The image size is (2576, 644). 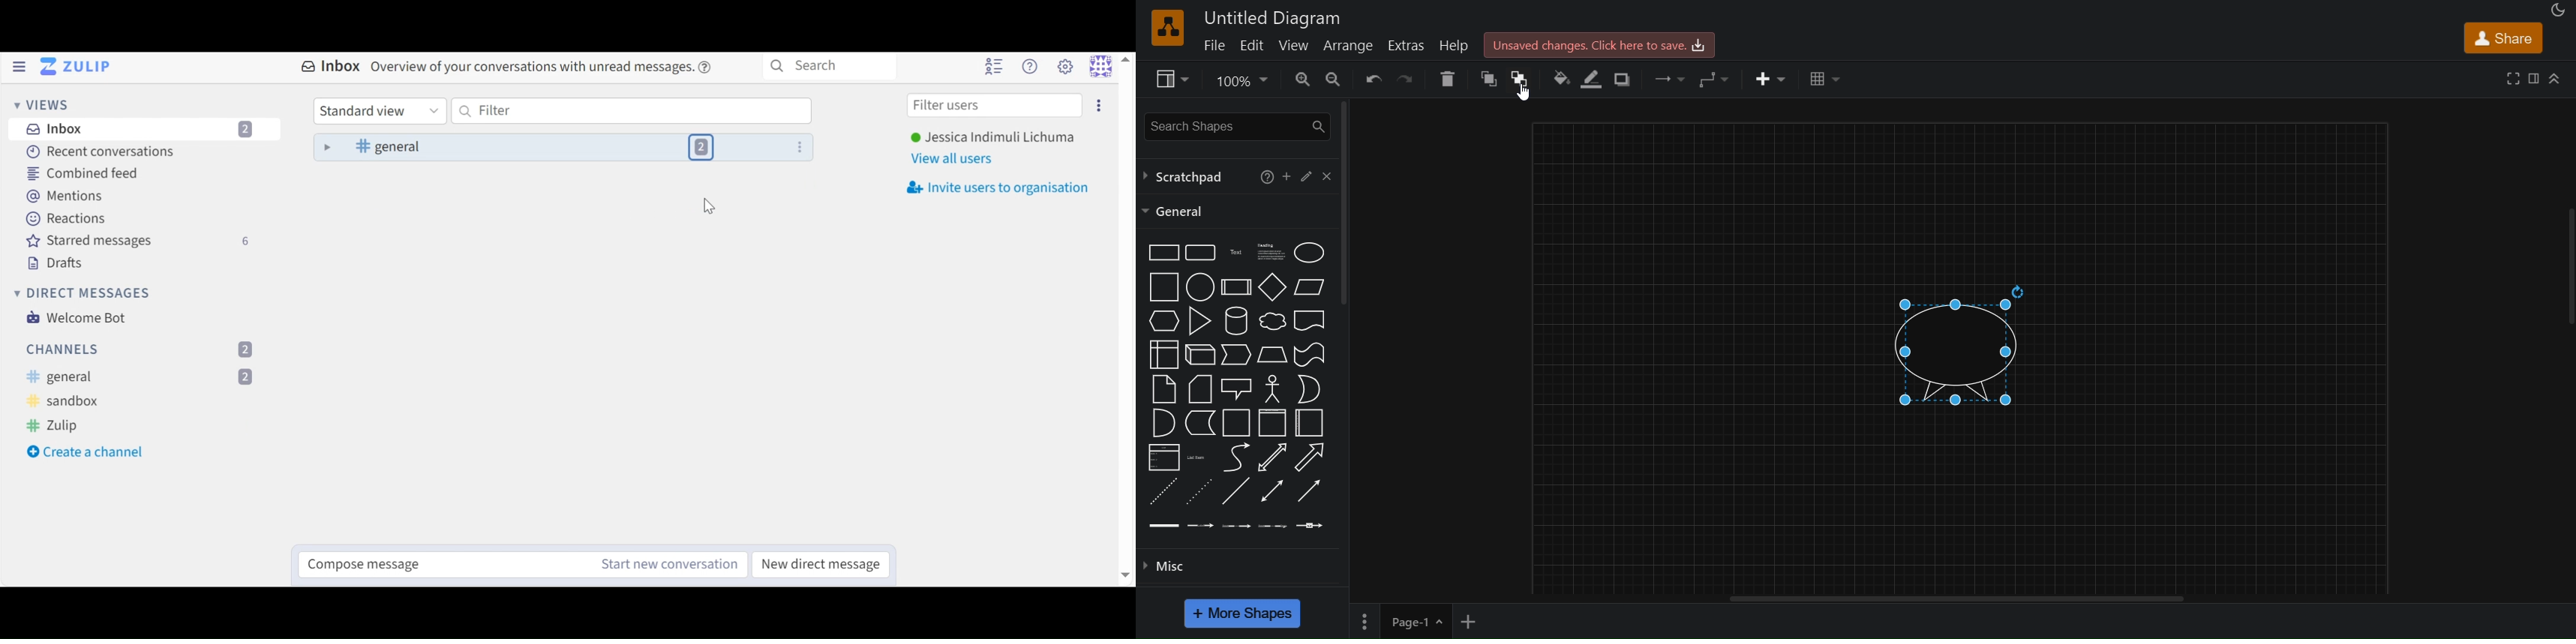 I want to click on Scroll down, so click(x=1127, y=576).